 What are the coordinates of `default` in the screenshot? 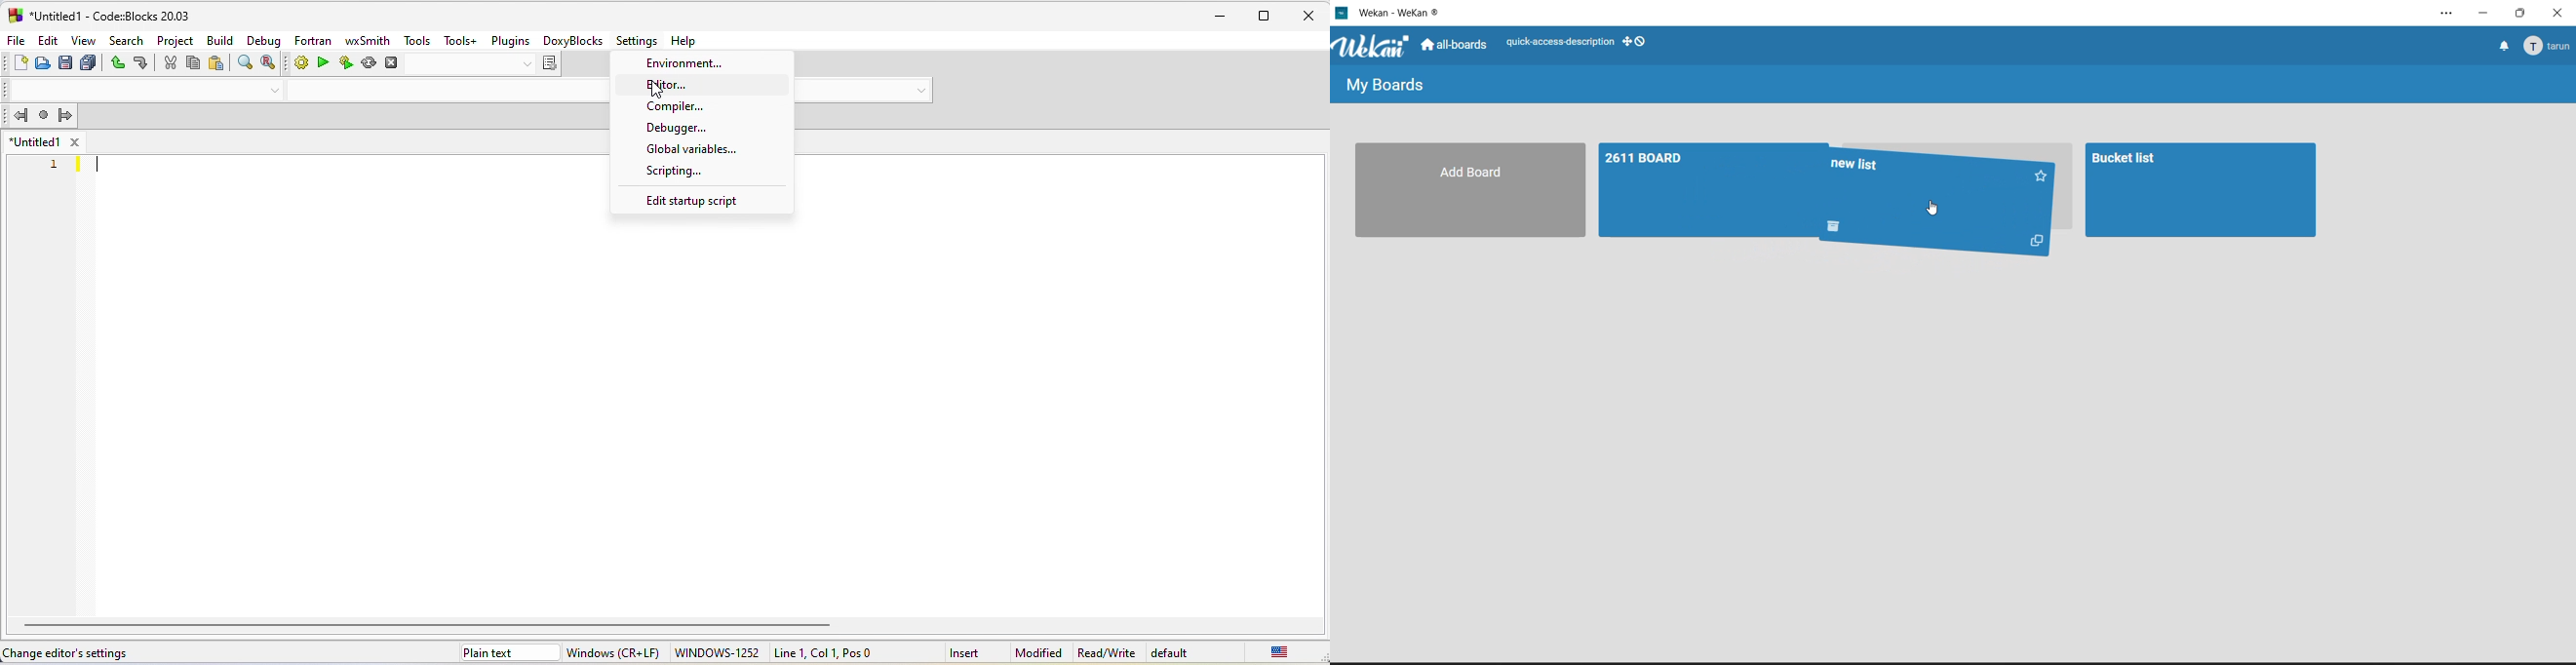 It's located at (1172, 652).